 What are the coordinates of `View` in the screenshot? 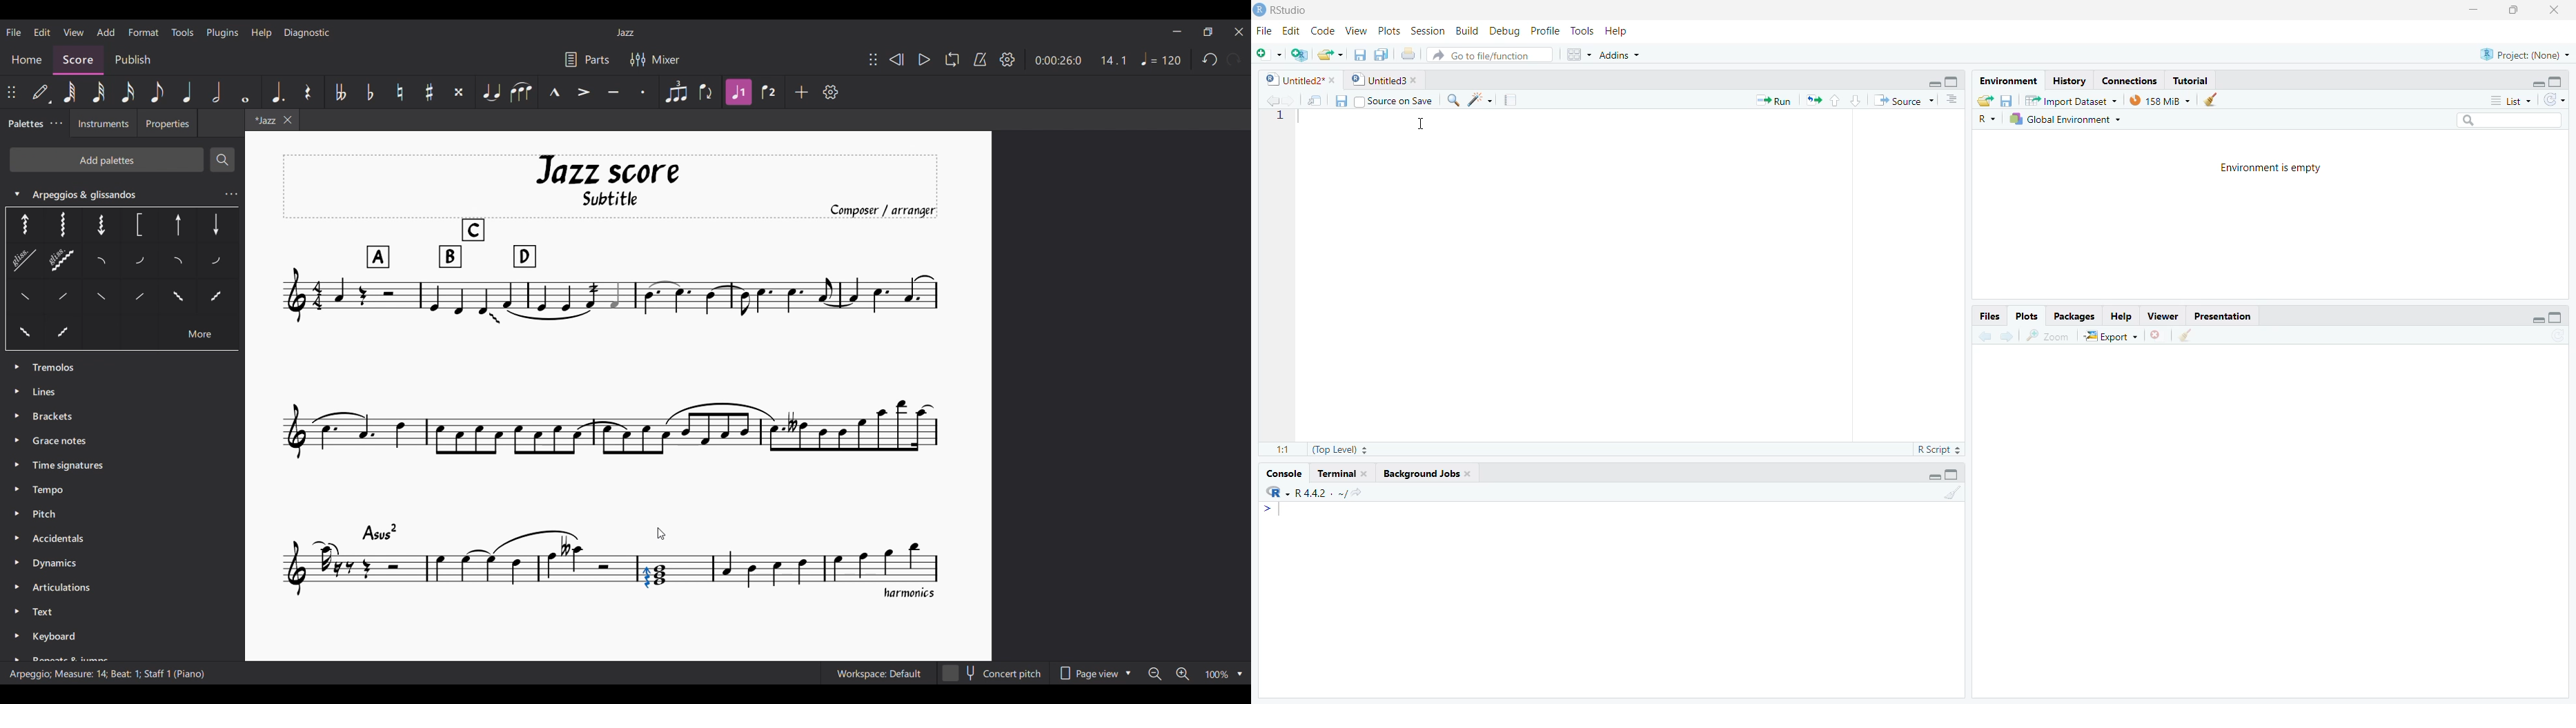 It's located at (1353, 29).